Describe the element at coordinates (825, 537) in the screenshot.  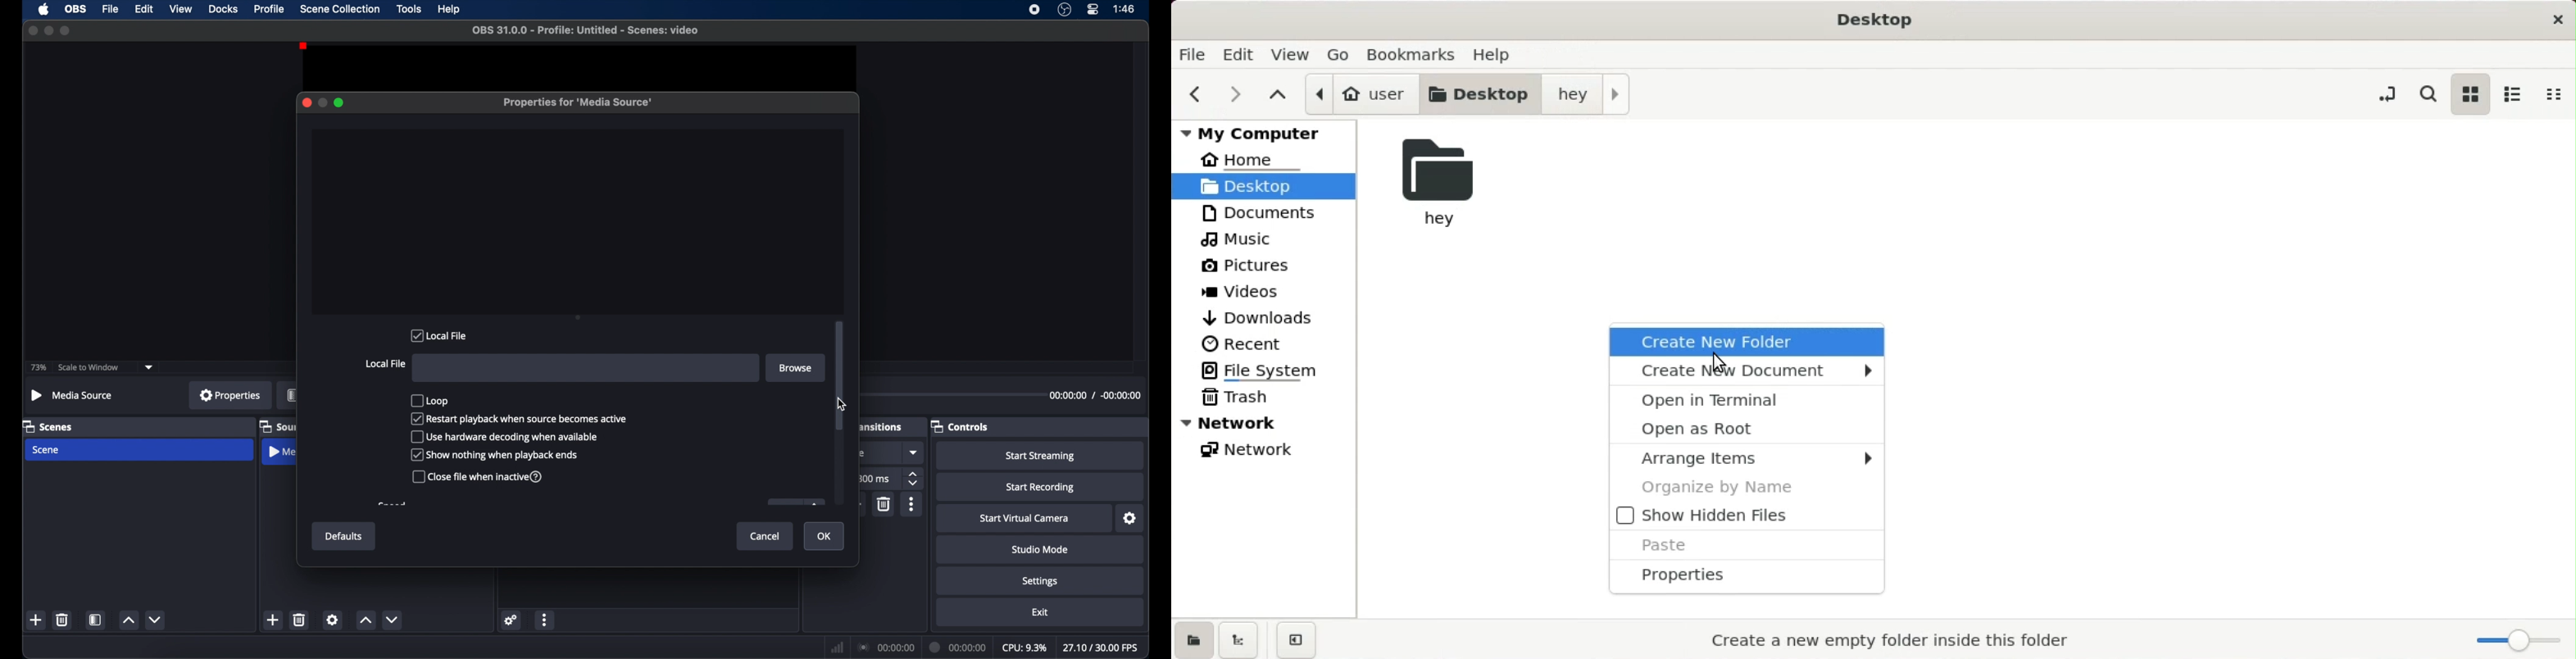
I see `ok` at that location.